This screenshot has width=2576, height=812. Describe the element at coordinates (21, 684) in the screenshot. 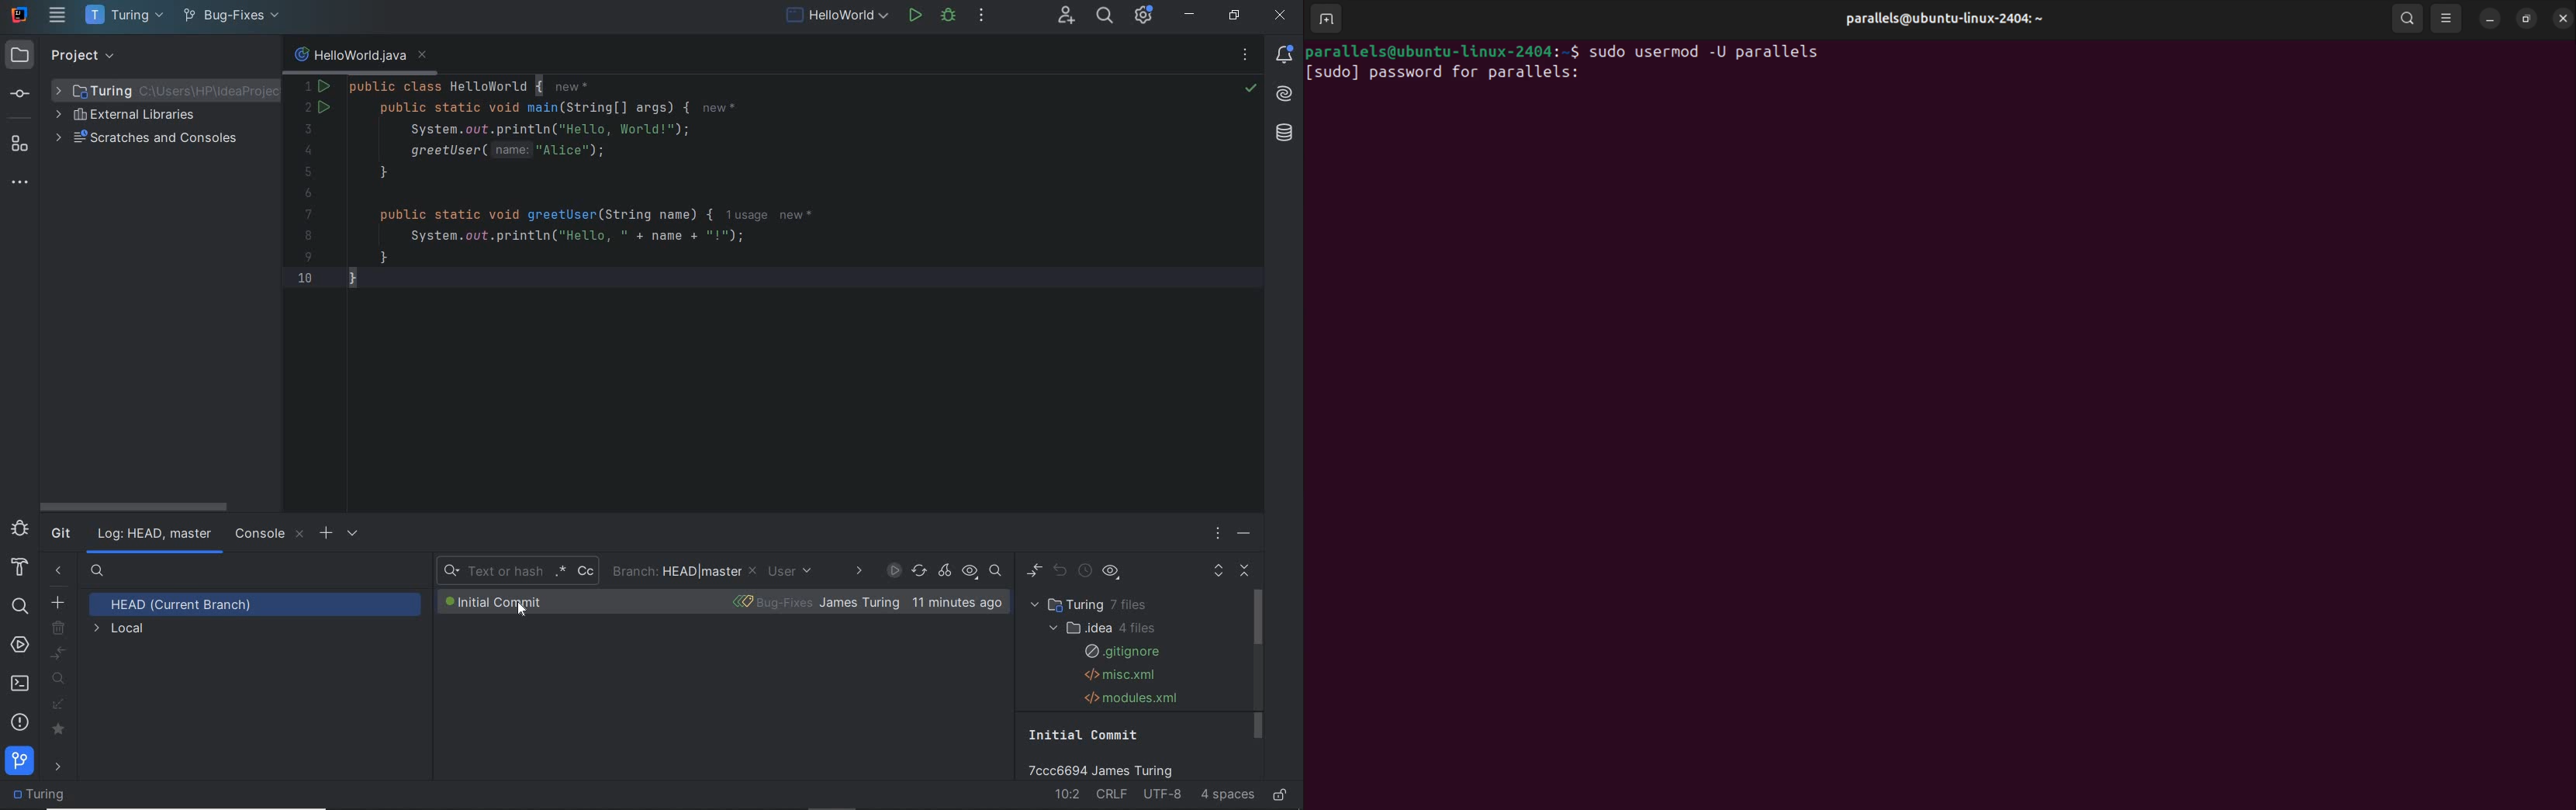

I see `terminal` at that location.